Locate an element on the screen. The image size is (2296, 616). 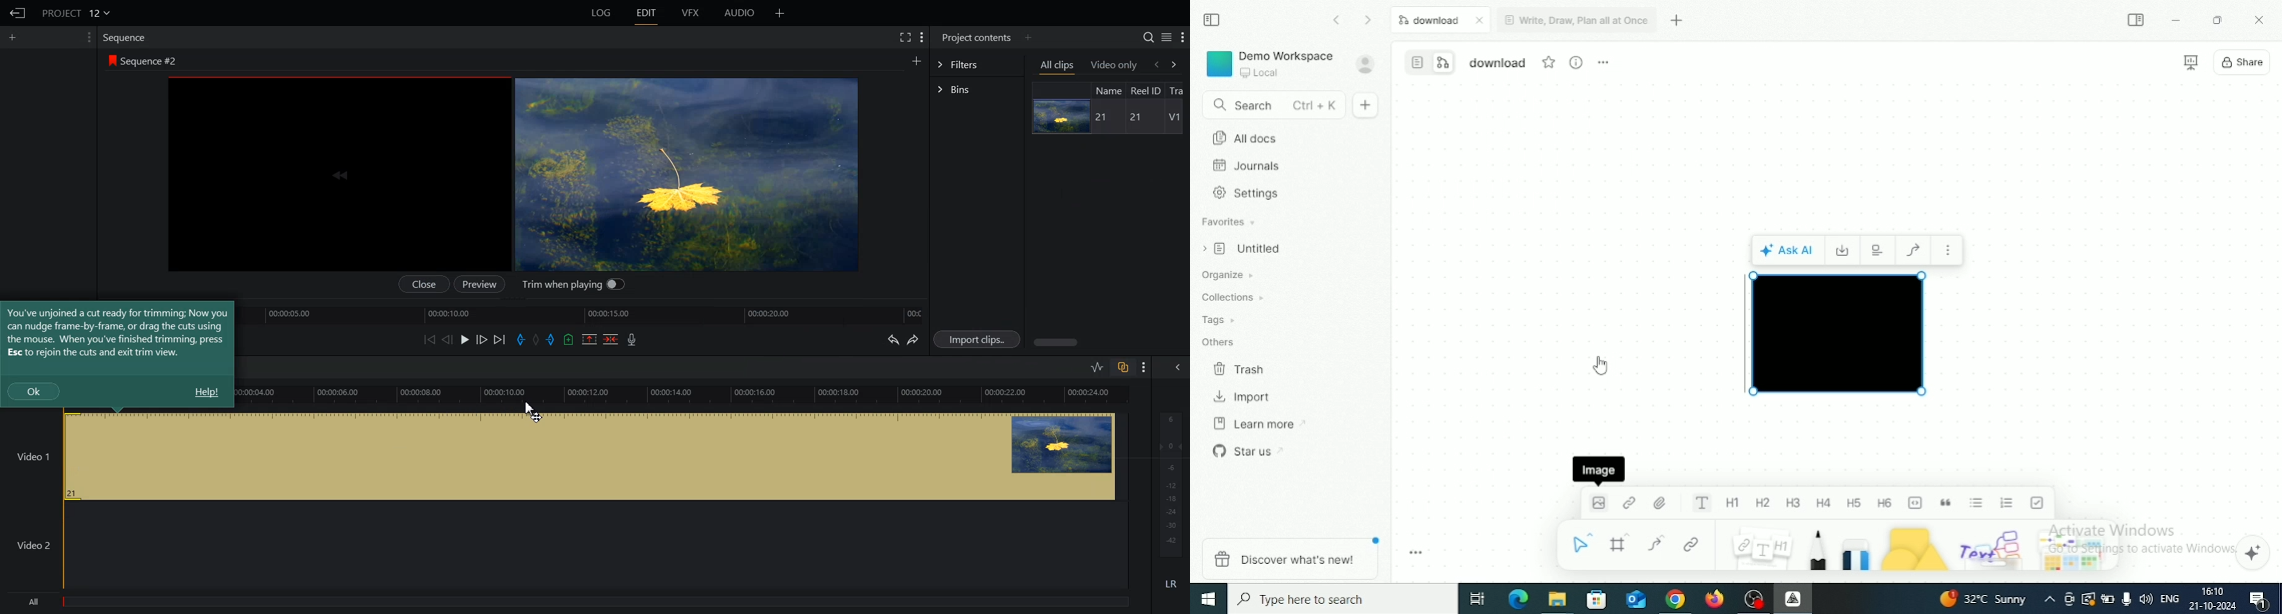
Close is located at coordinates (2259, 21).